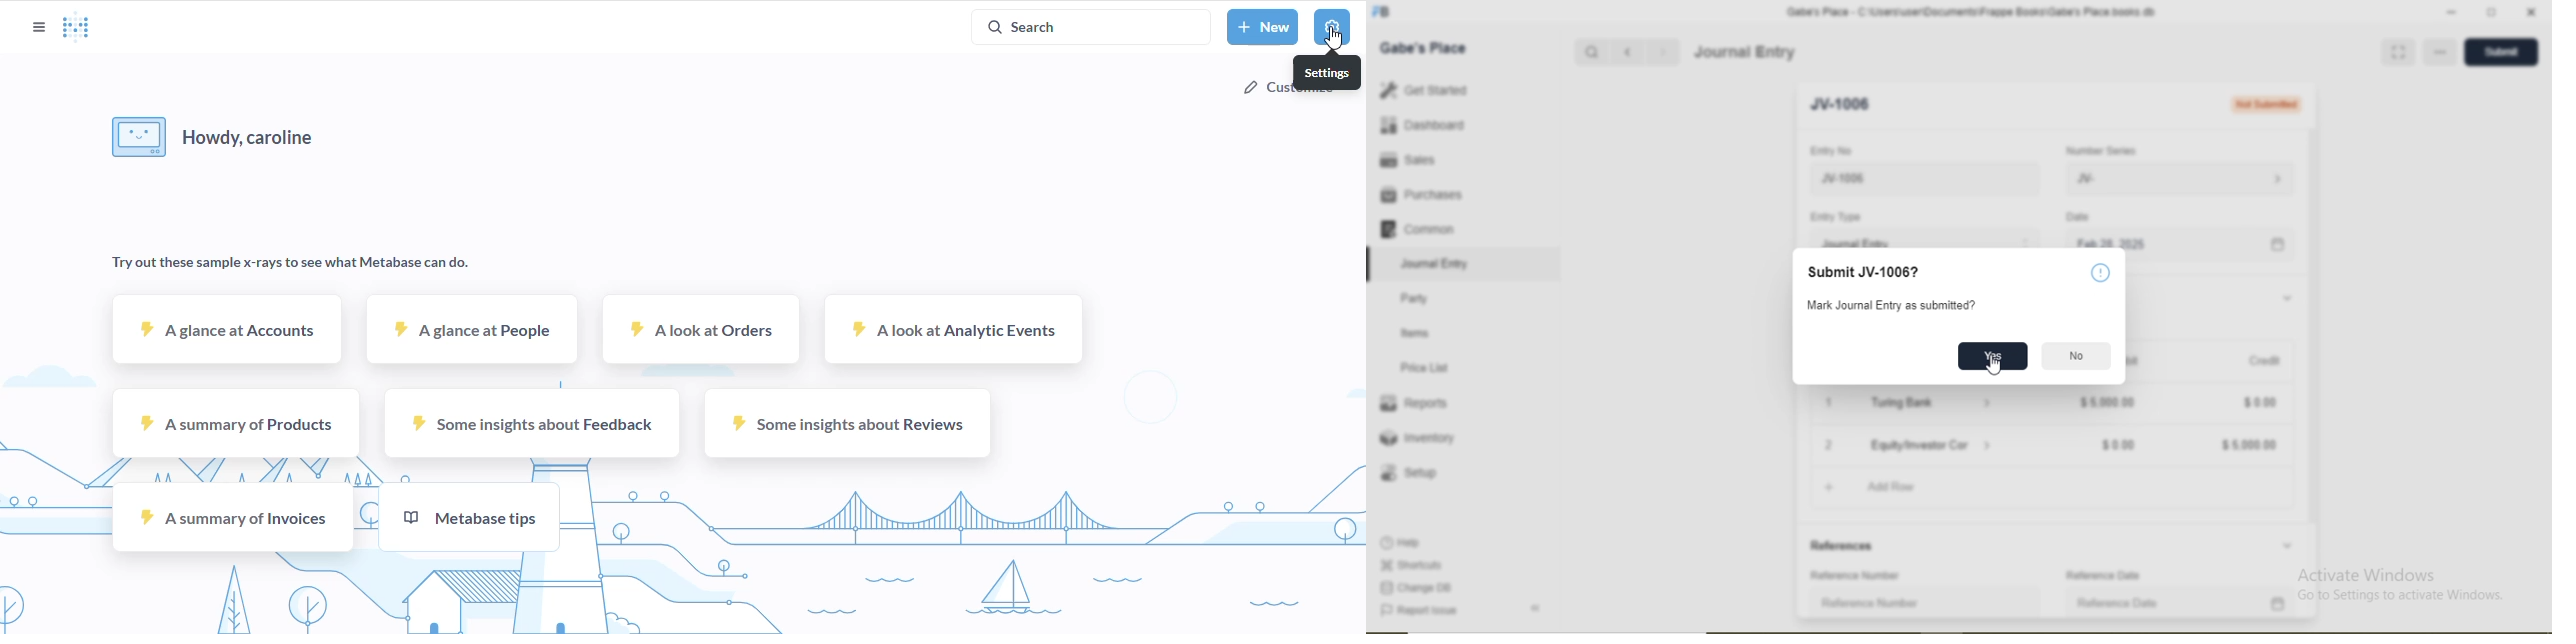  Describe the element at coordinates (1891, 305) in the screenshot. I see `‘Mark Journal Entry as submitted?` at that location.